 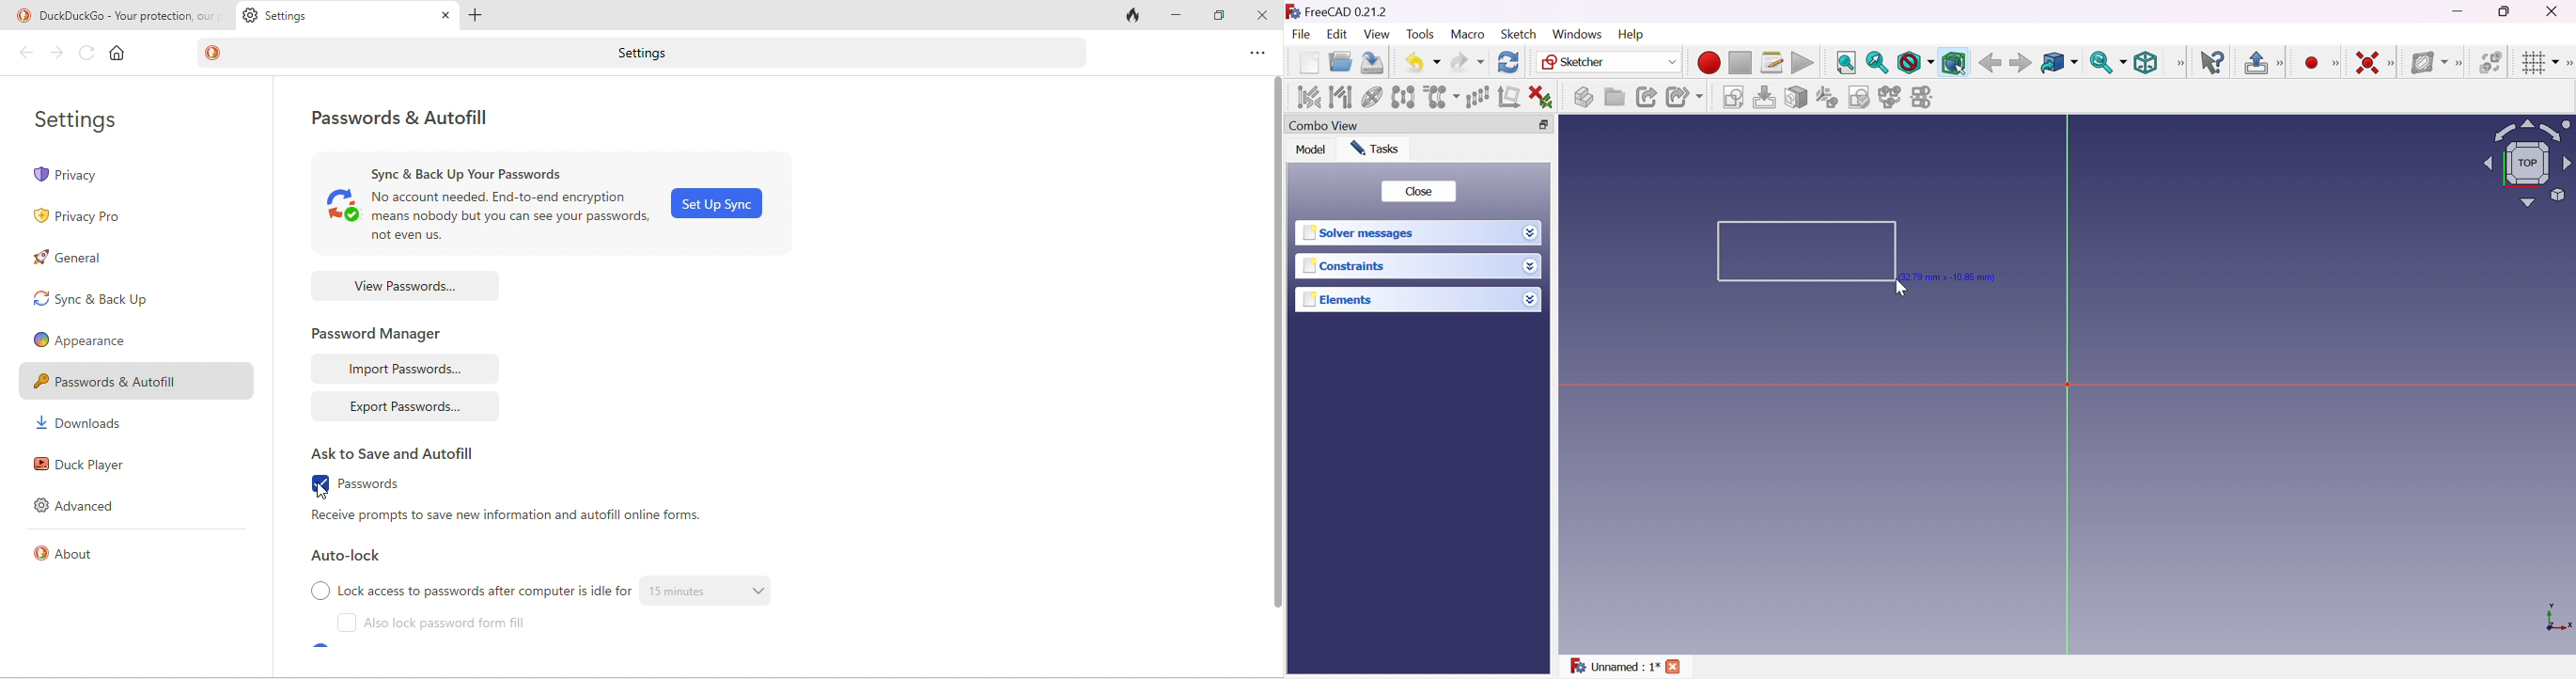 I want to click on File, so click(x=1301, y=34).